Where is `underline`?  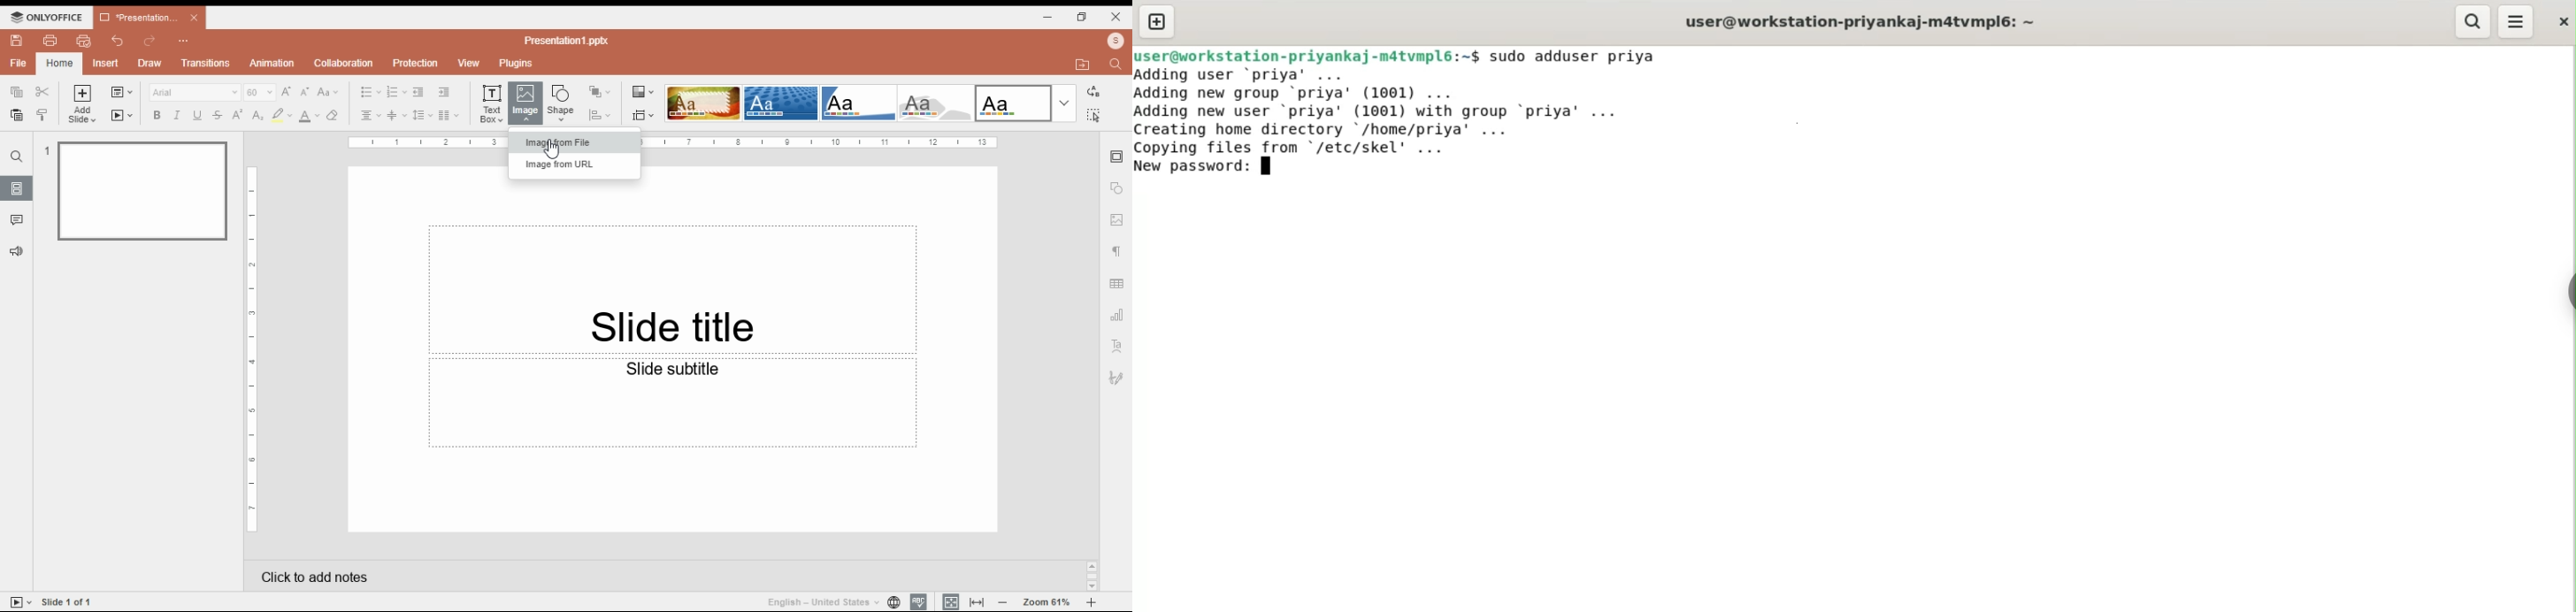 underline is located at coordinates (197, 116).